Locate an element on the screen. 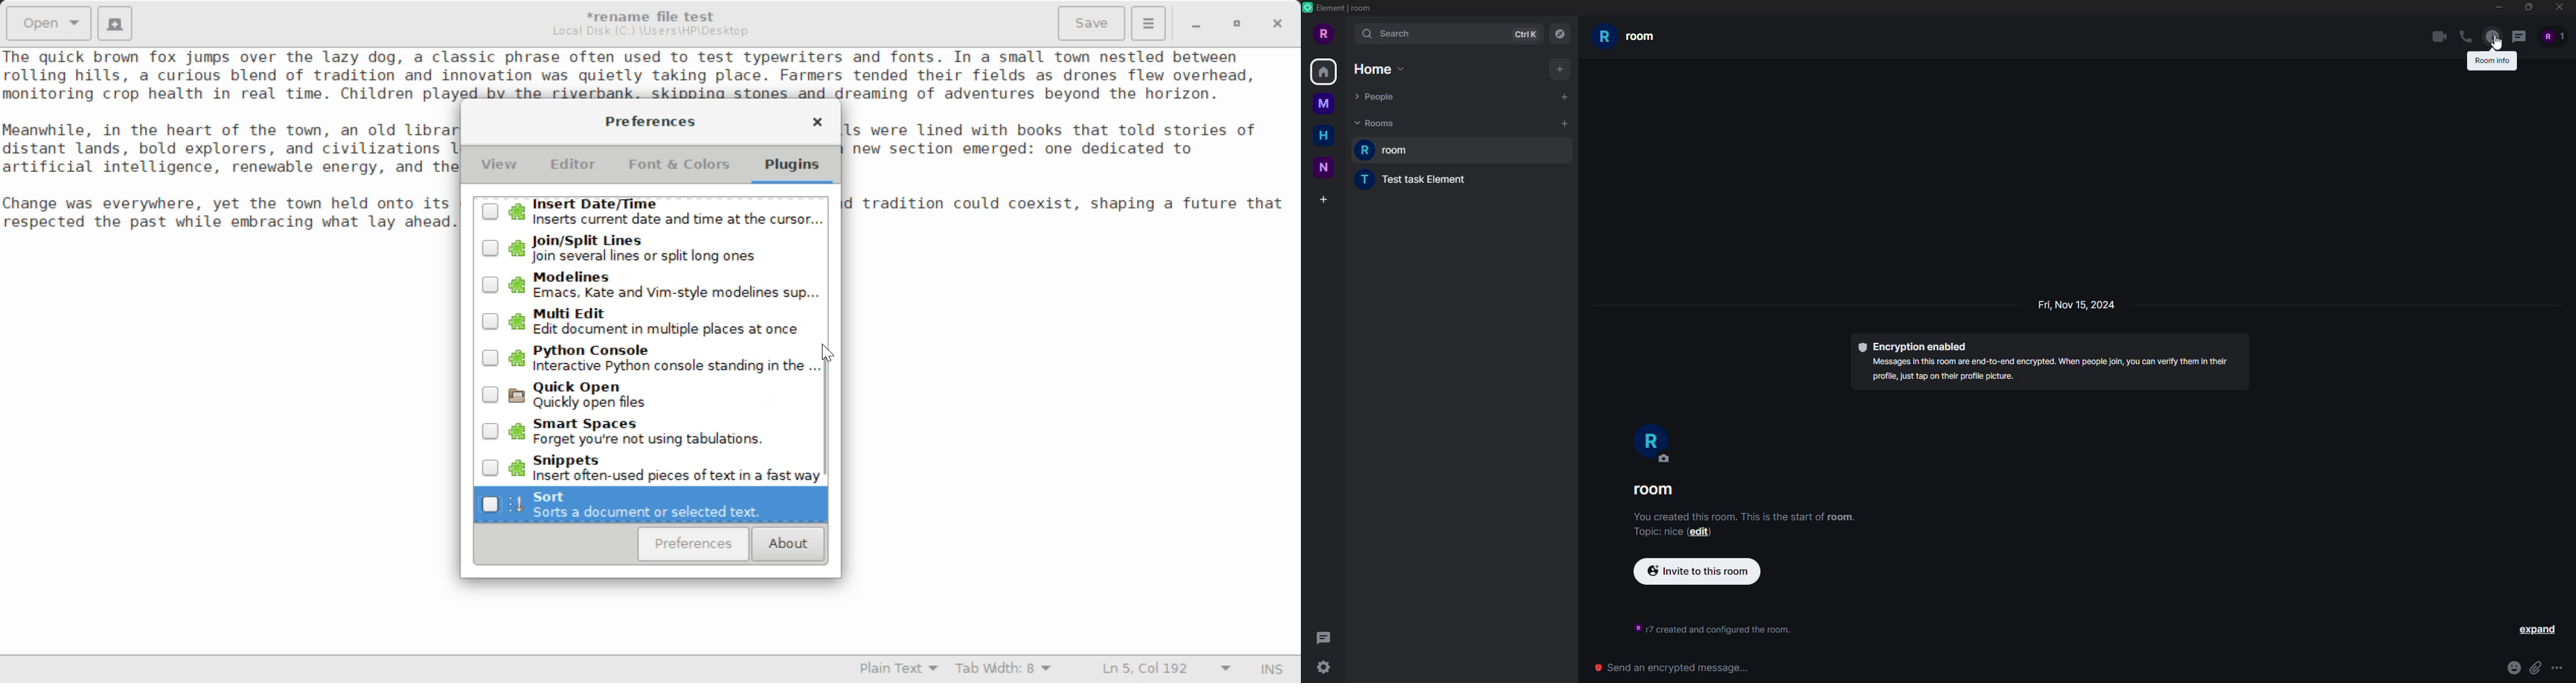 This screenshot has height=700, width=2576. navigation is located at coordinates (1559, 32).